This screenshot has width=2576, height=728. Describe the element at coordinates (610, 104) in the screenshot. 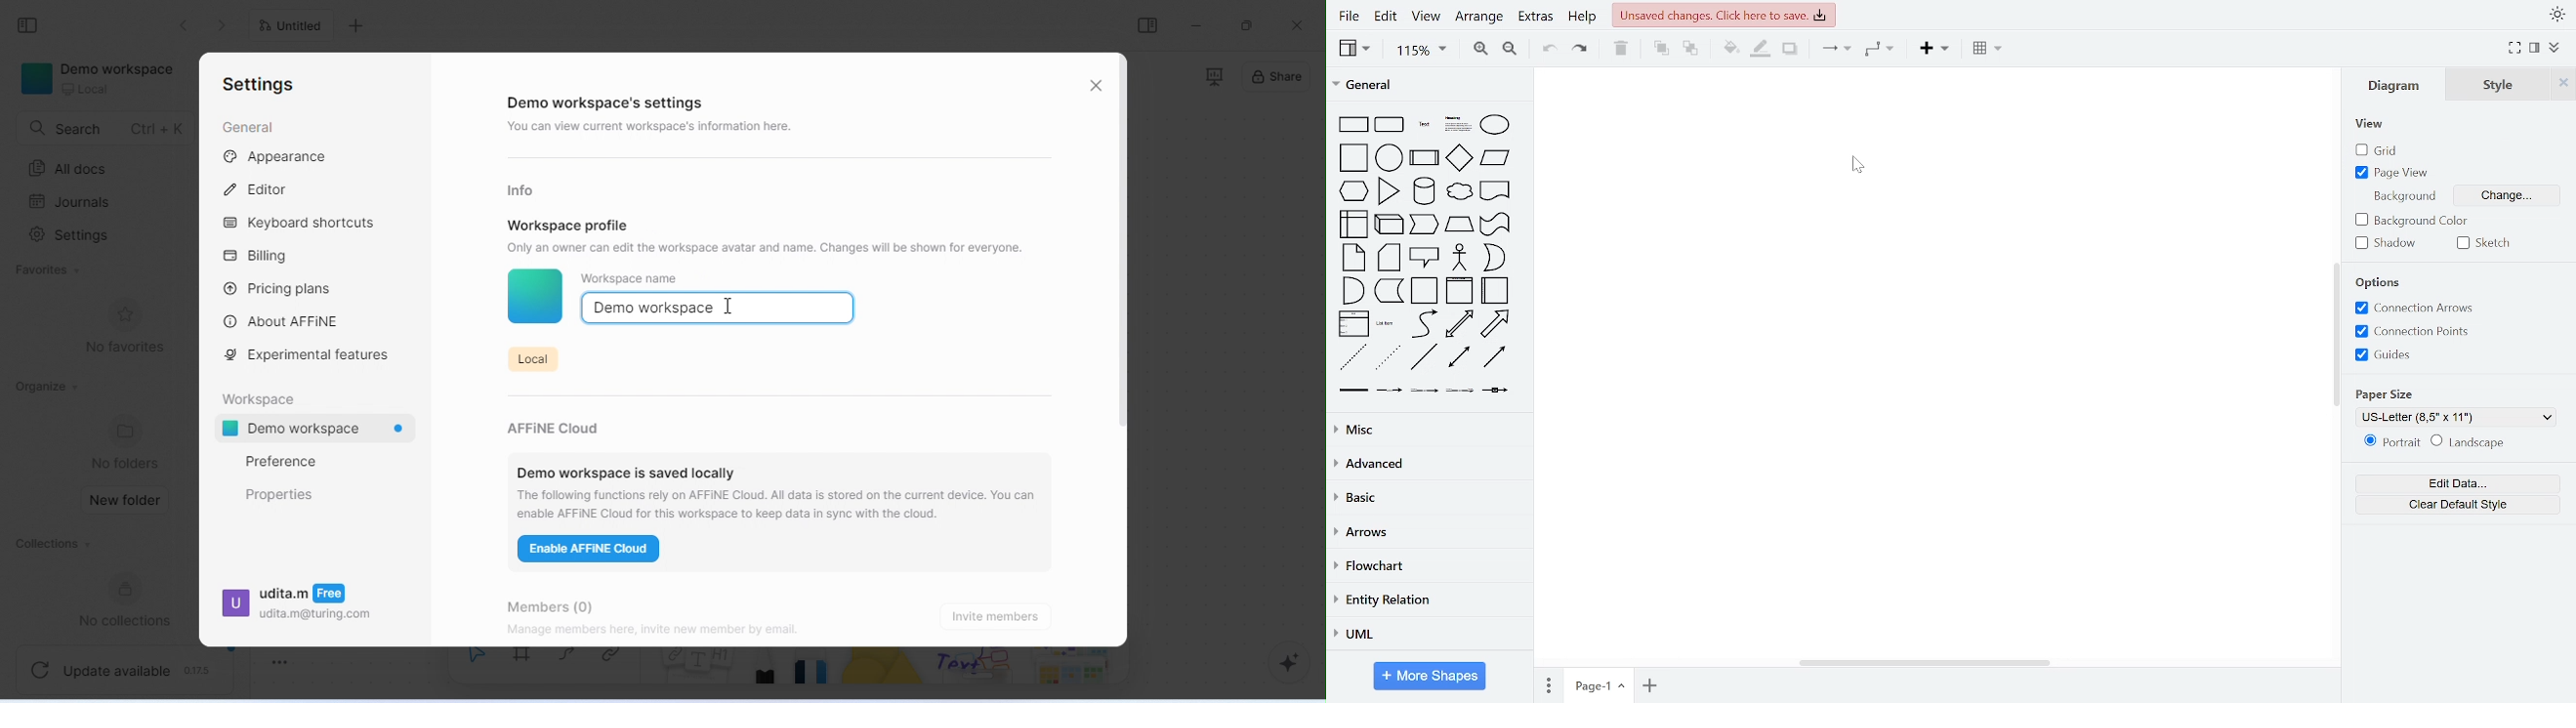

I see `demo workspace's settings` at that location.